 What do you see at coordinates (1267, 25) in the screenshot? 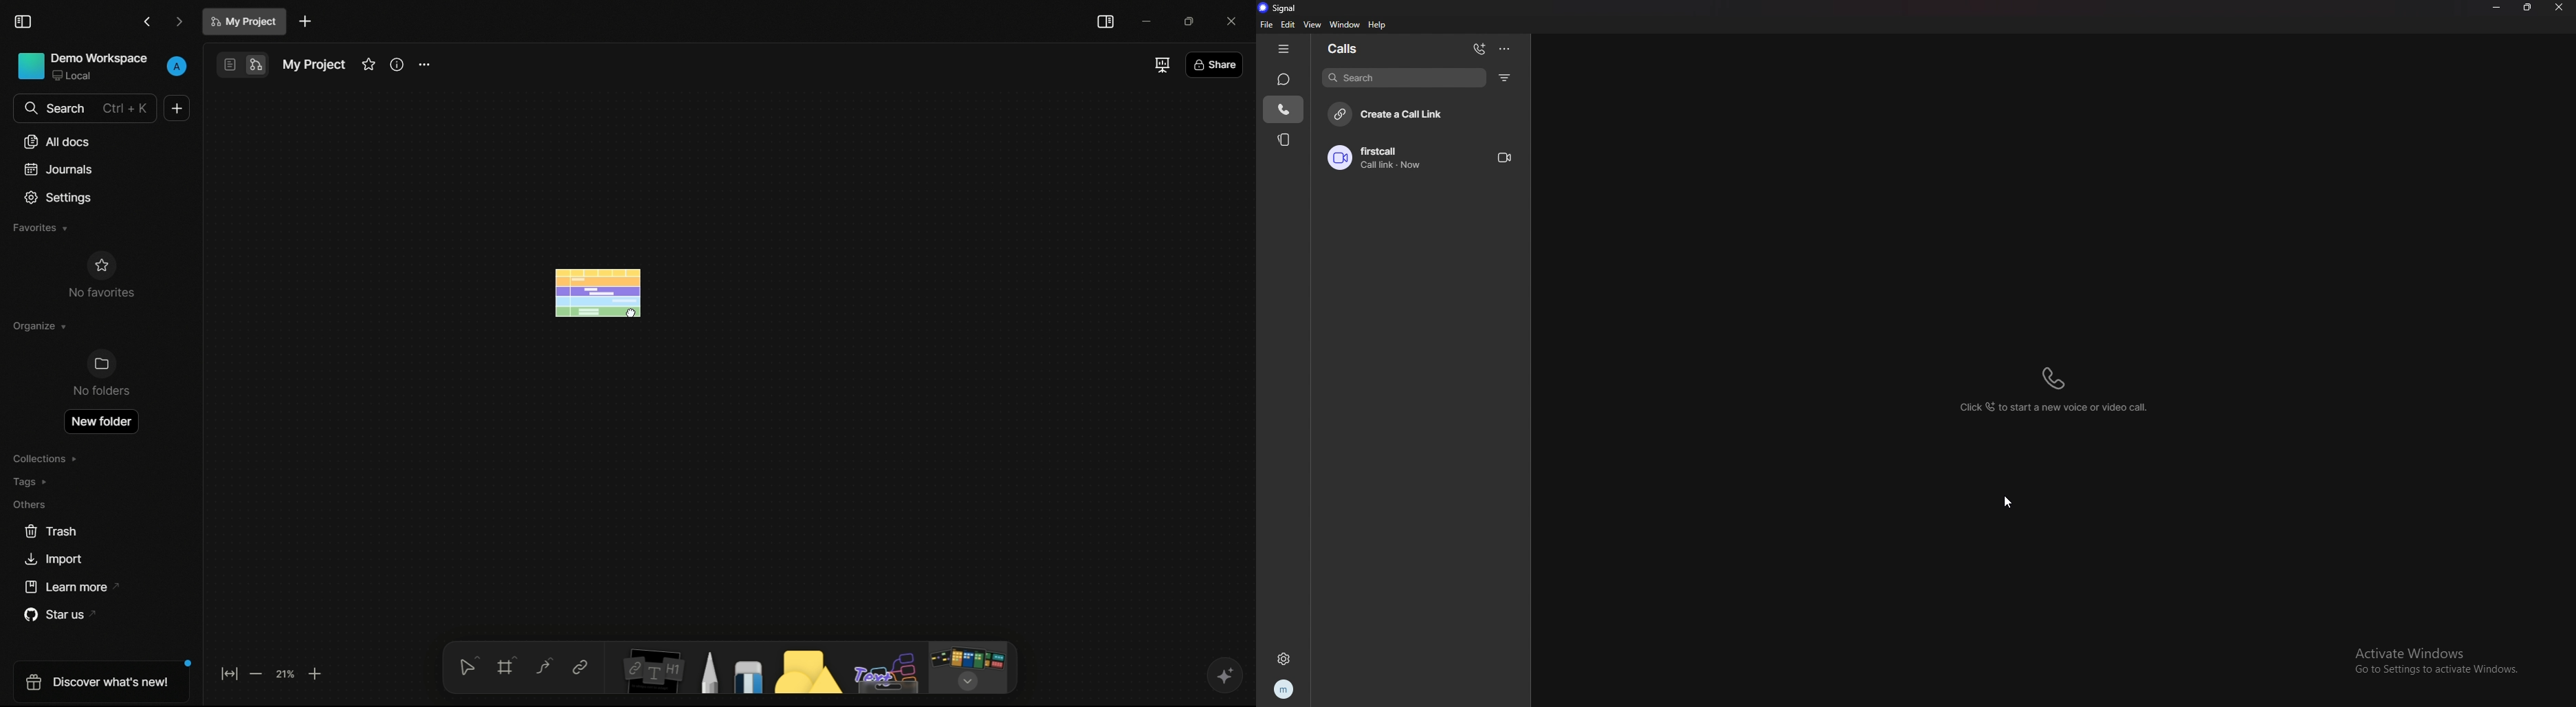
I see `file` at bounding box center [1267, 25].